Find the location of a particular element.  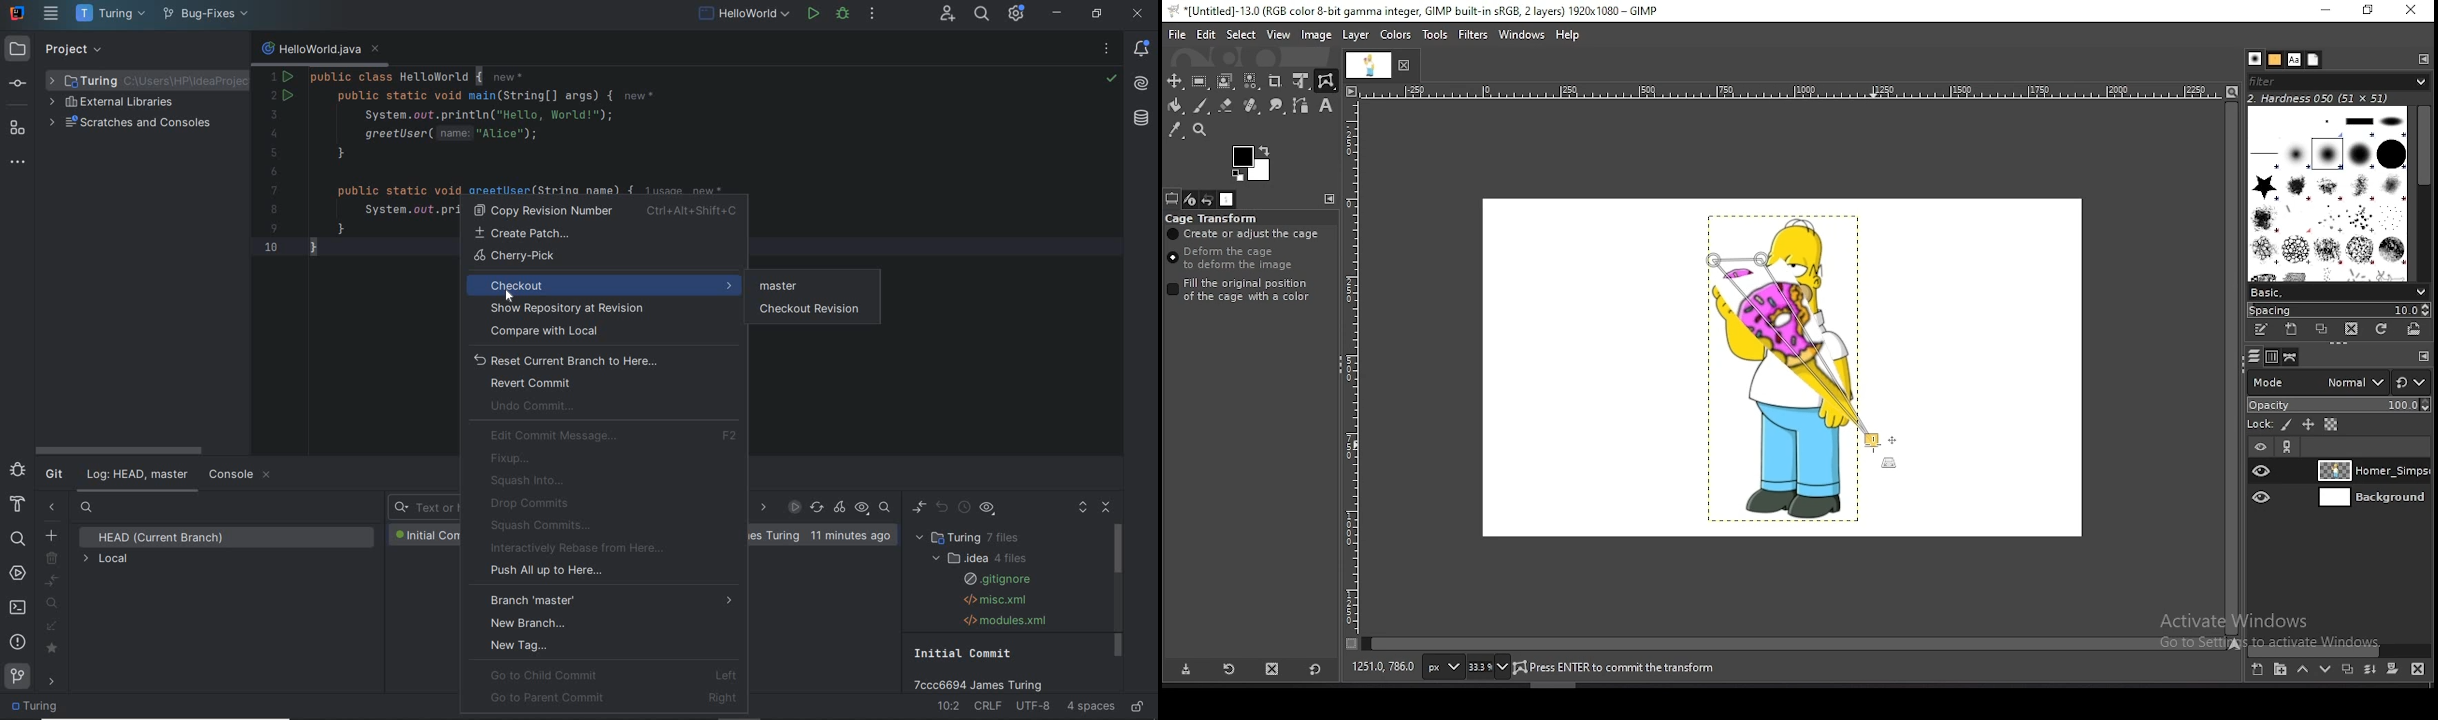

windows is located at coordinates (1522, 33).